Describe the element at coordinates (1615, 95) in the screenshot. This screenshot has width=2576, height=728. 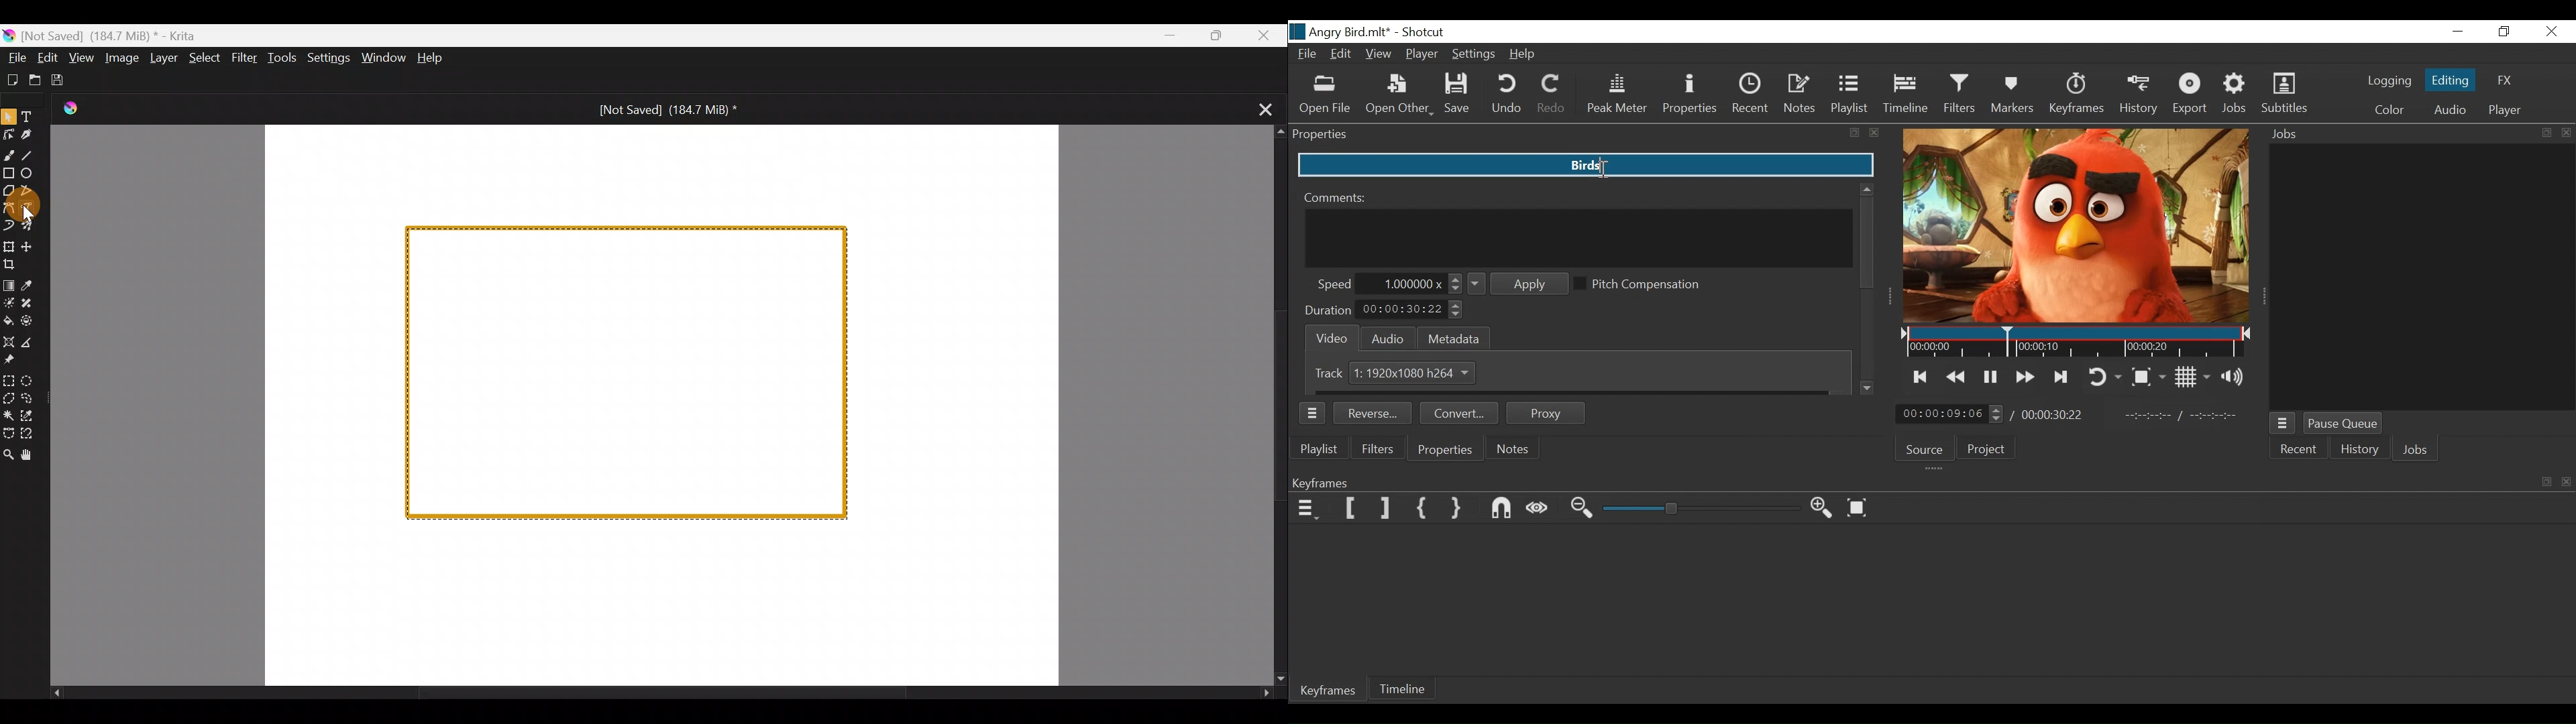
I see `Peak Meter` at that location.